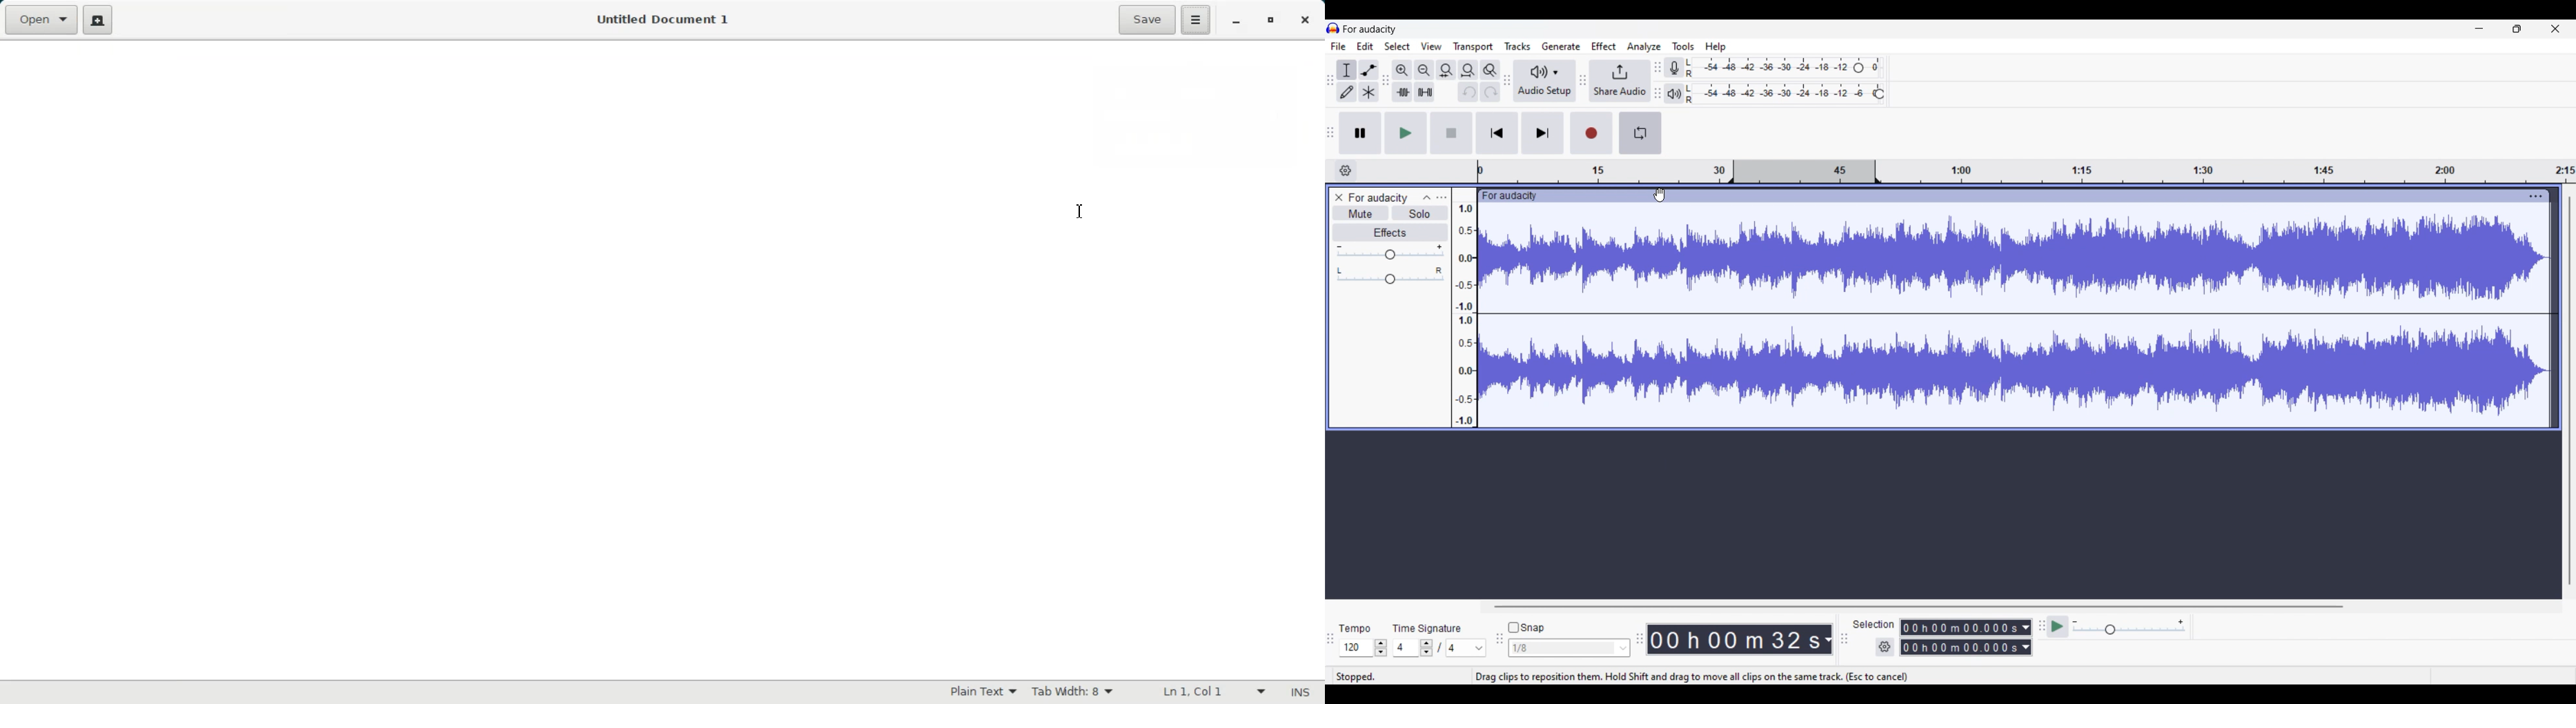  I want to click on Scale to see track intensity, so click(1464, 315).